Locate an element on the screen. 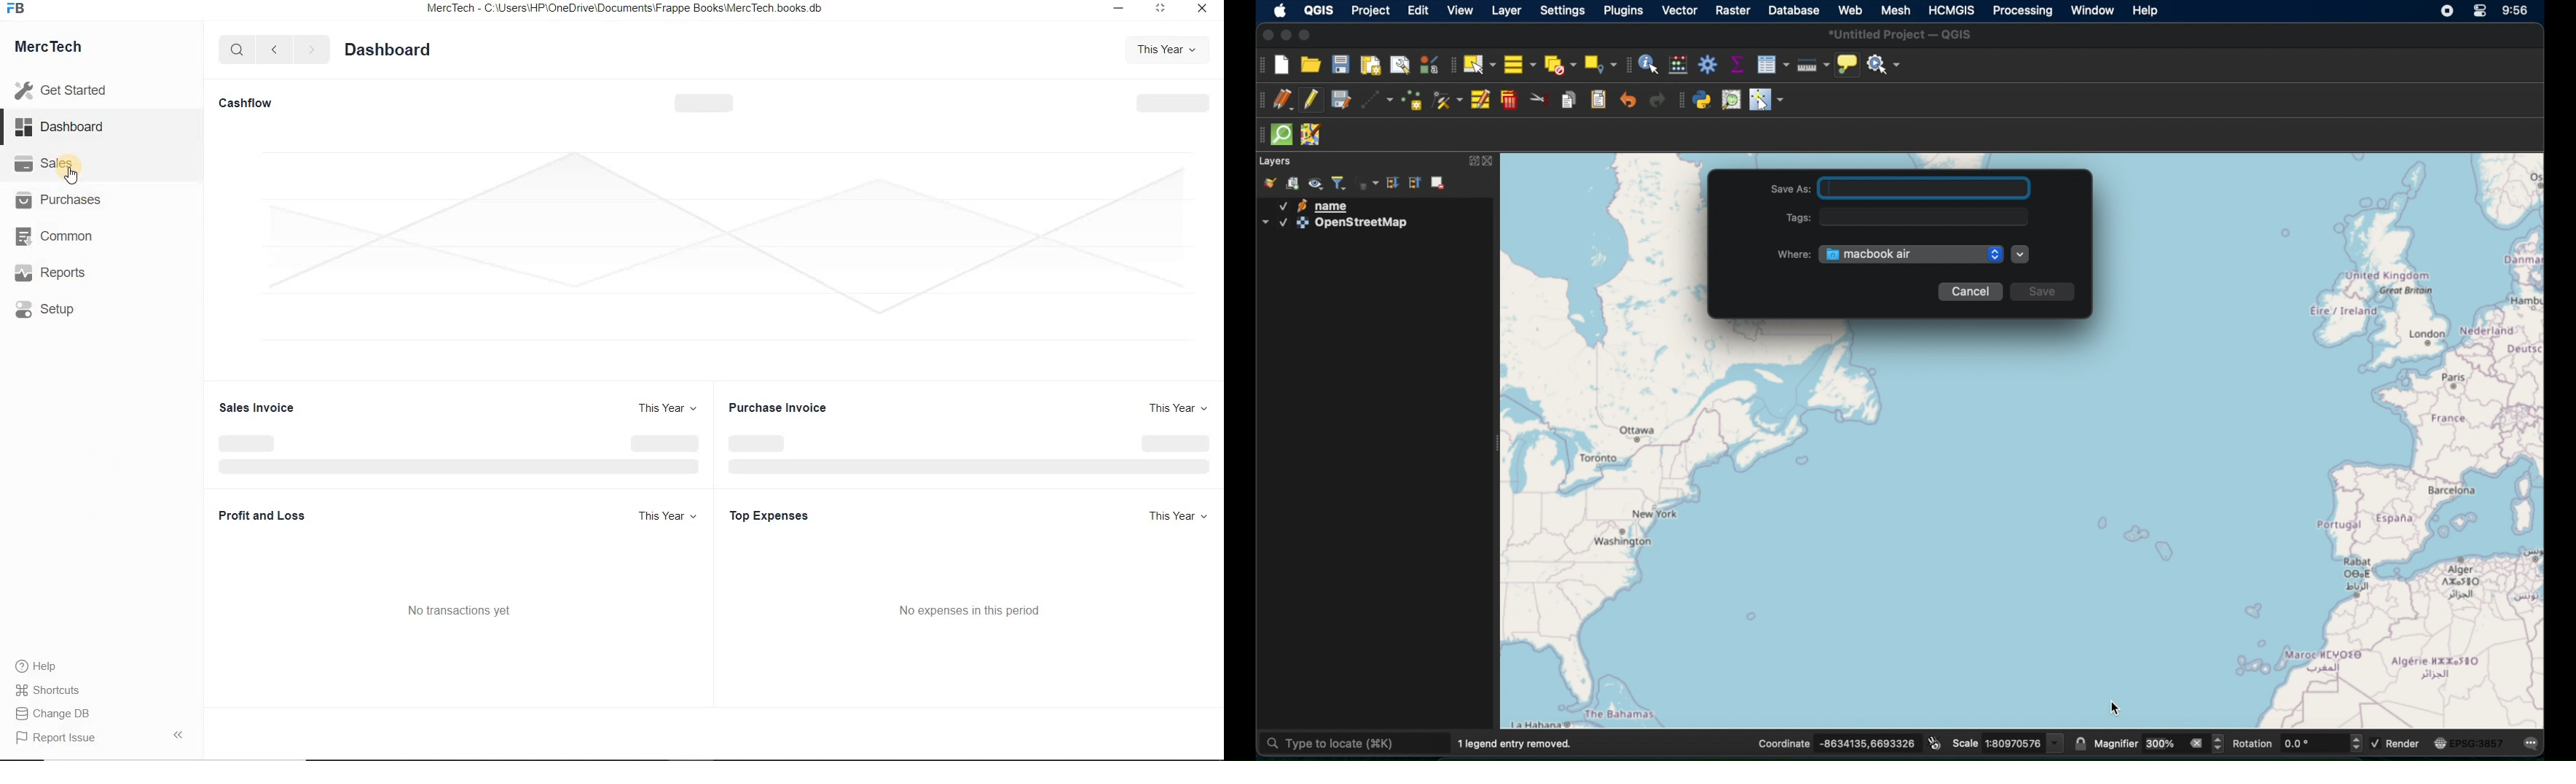 The height and width of the screenshot is (784, 2576). This Year is located at coordinates (669, 516).